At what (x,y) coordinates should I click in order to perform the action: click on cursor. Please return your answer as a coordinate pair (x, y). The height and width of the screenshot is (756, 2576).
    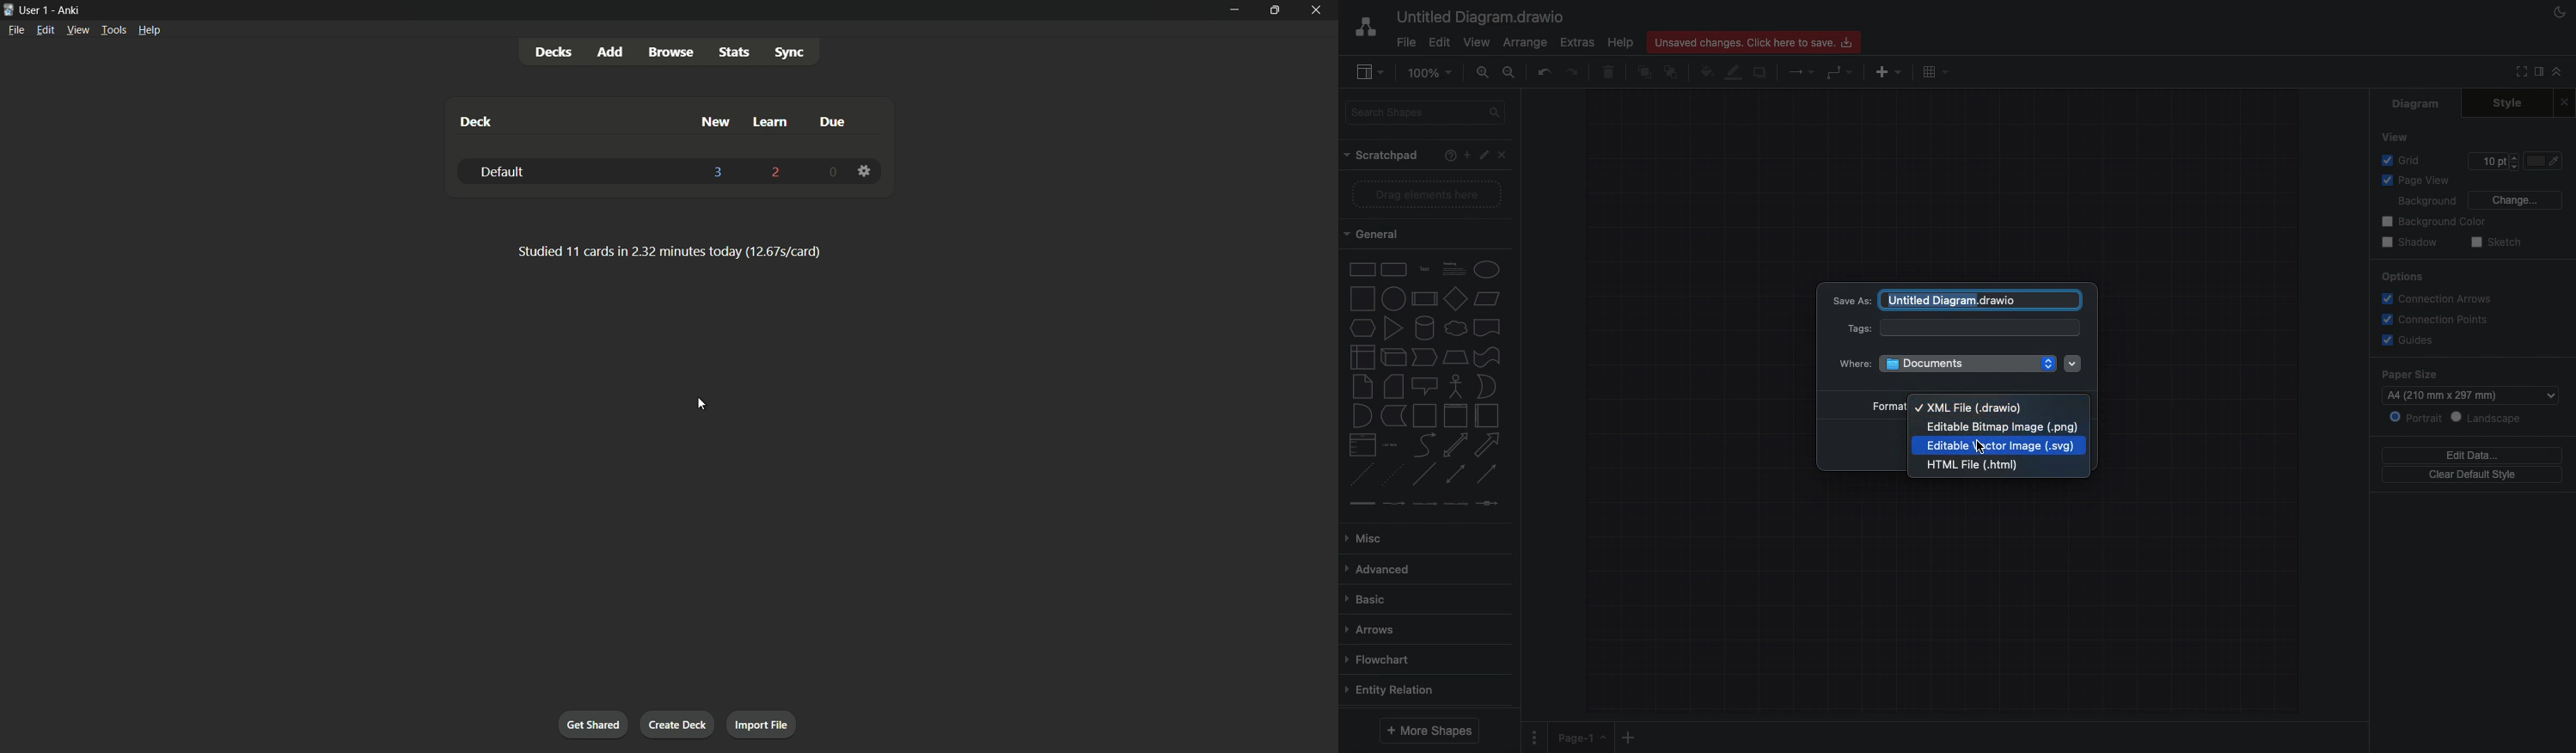
    Looking at the image, I should click on (700, 404).